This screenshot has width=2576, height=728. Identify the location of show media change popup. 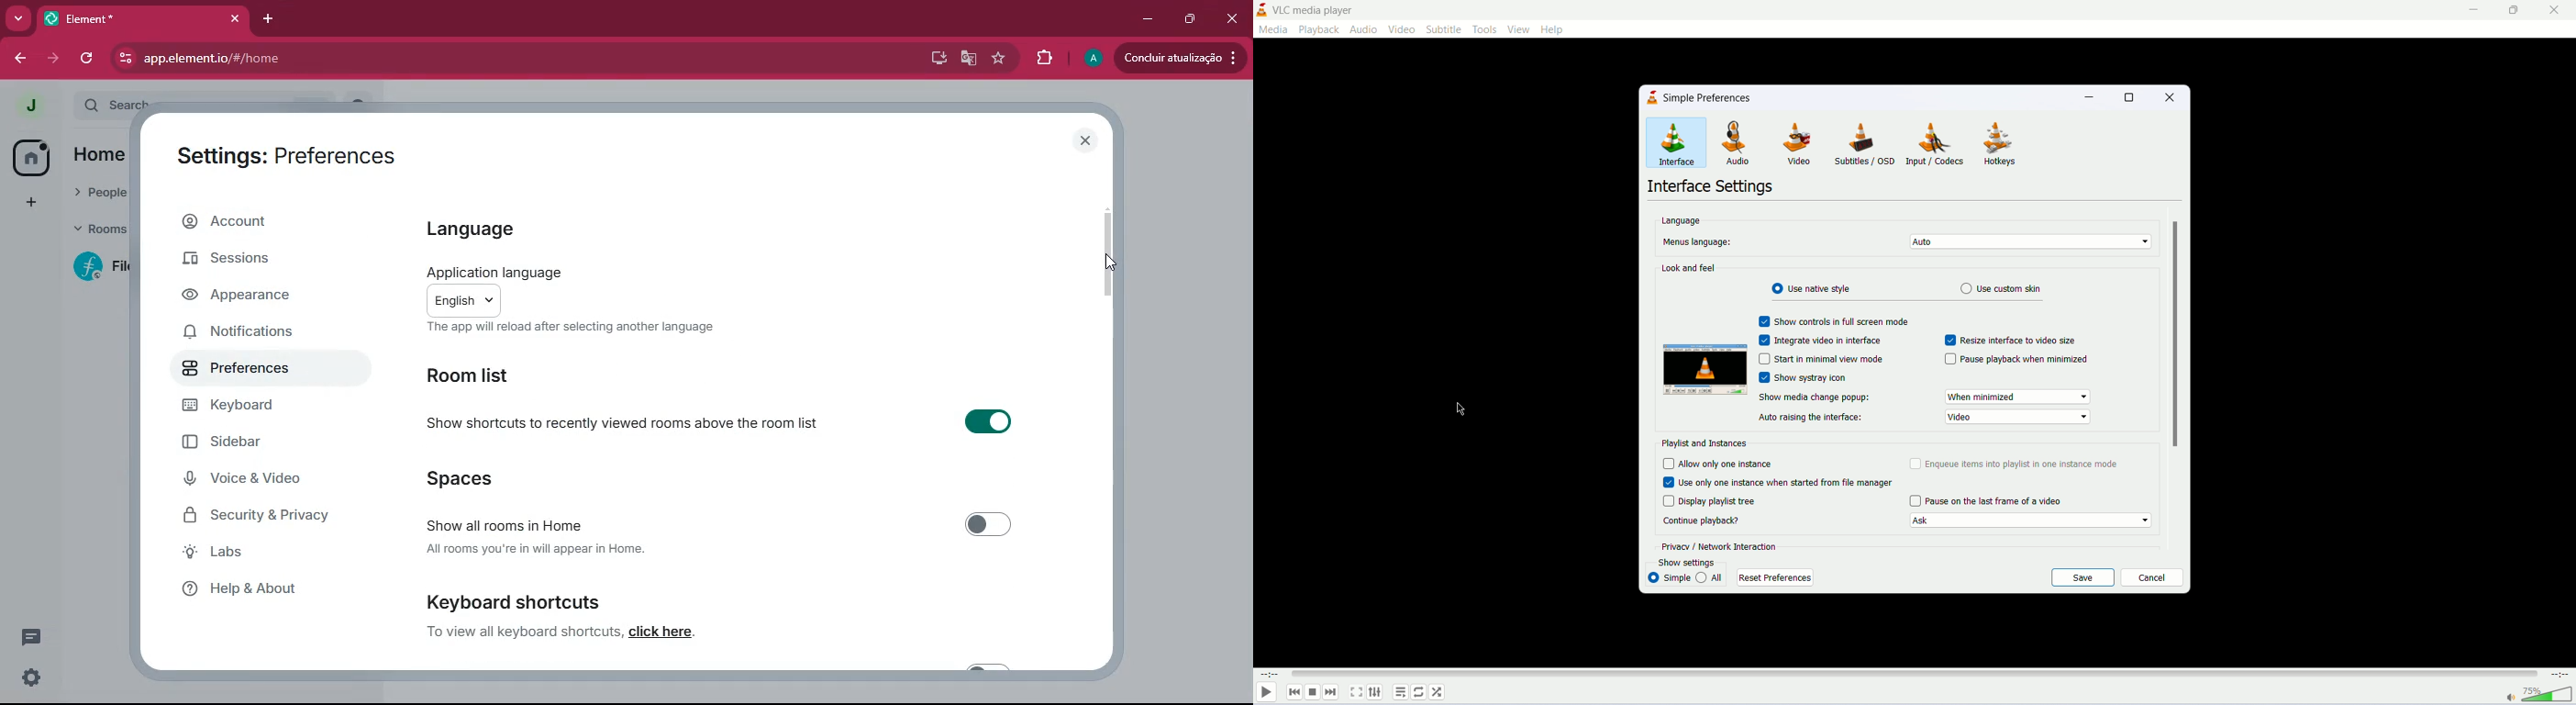
(1820, 399).